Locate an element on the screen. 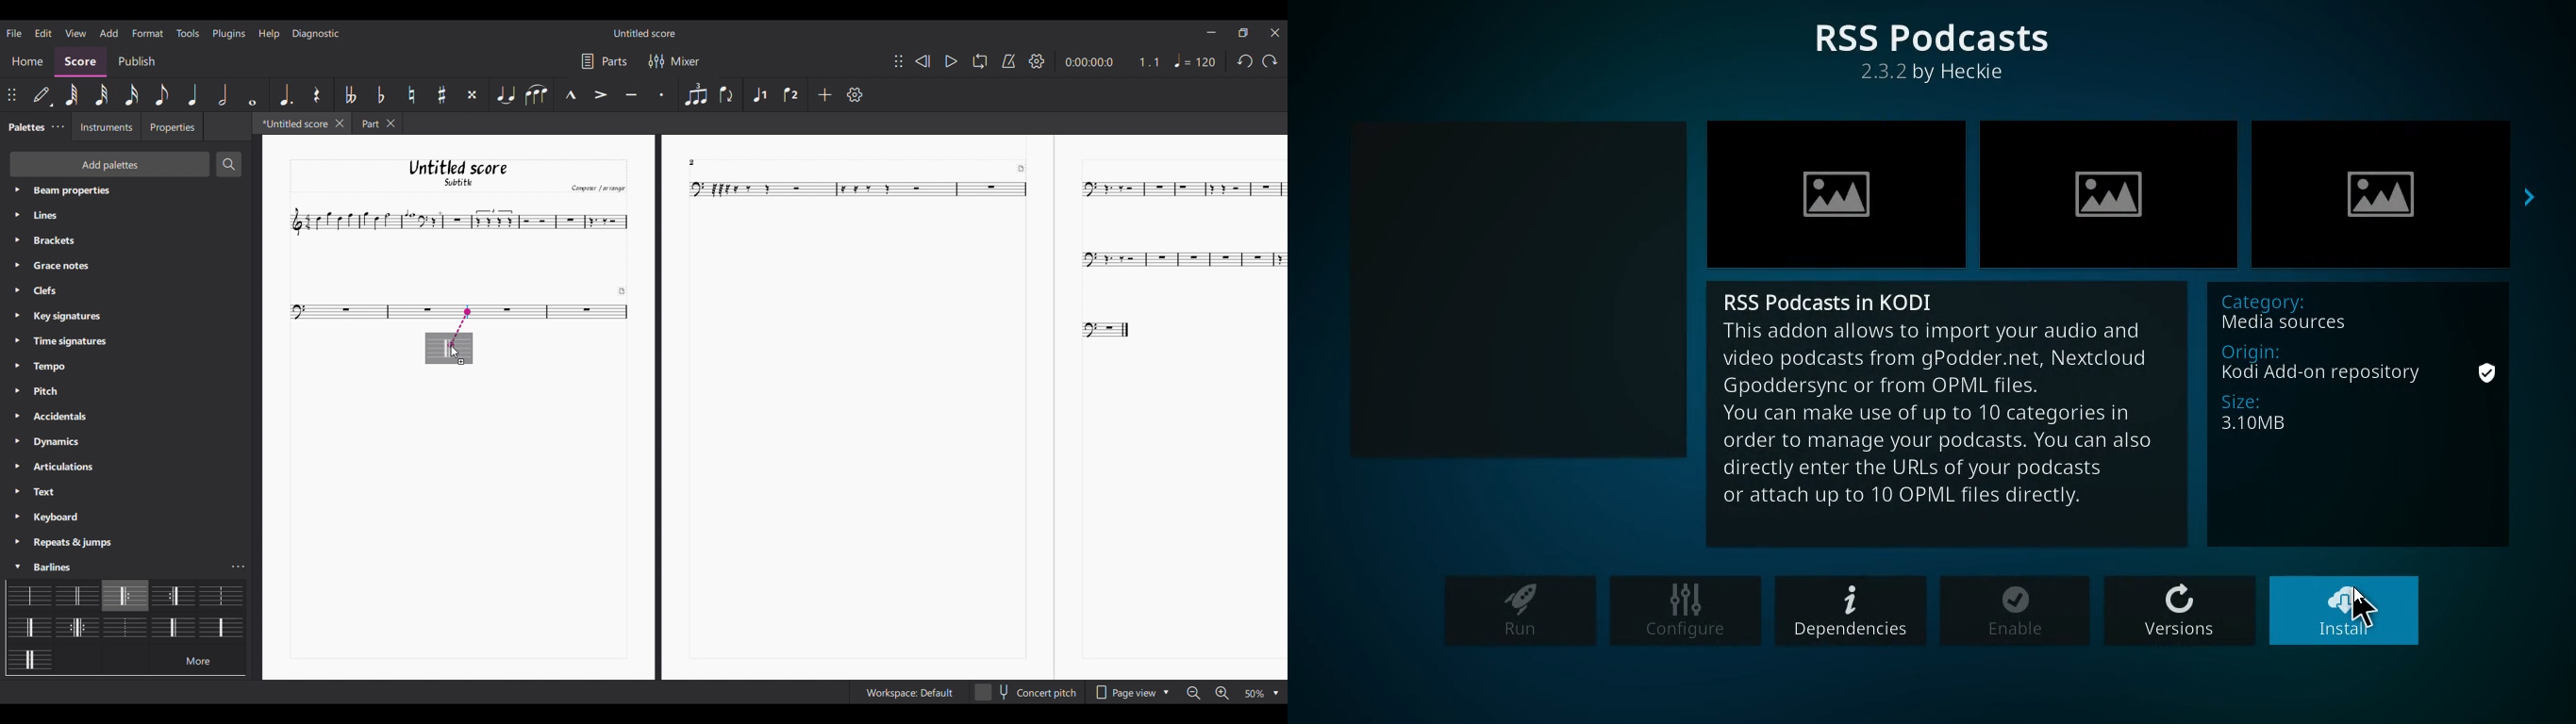 This screenshot has height=728, width=2576. Voice 1 is located at coordinates (760, 94).